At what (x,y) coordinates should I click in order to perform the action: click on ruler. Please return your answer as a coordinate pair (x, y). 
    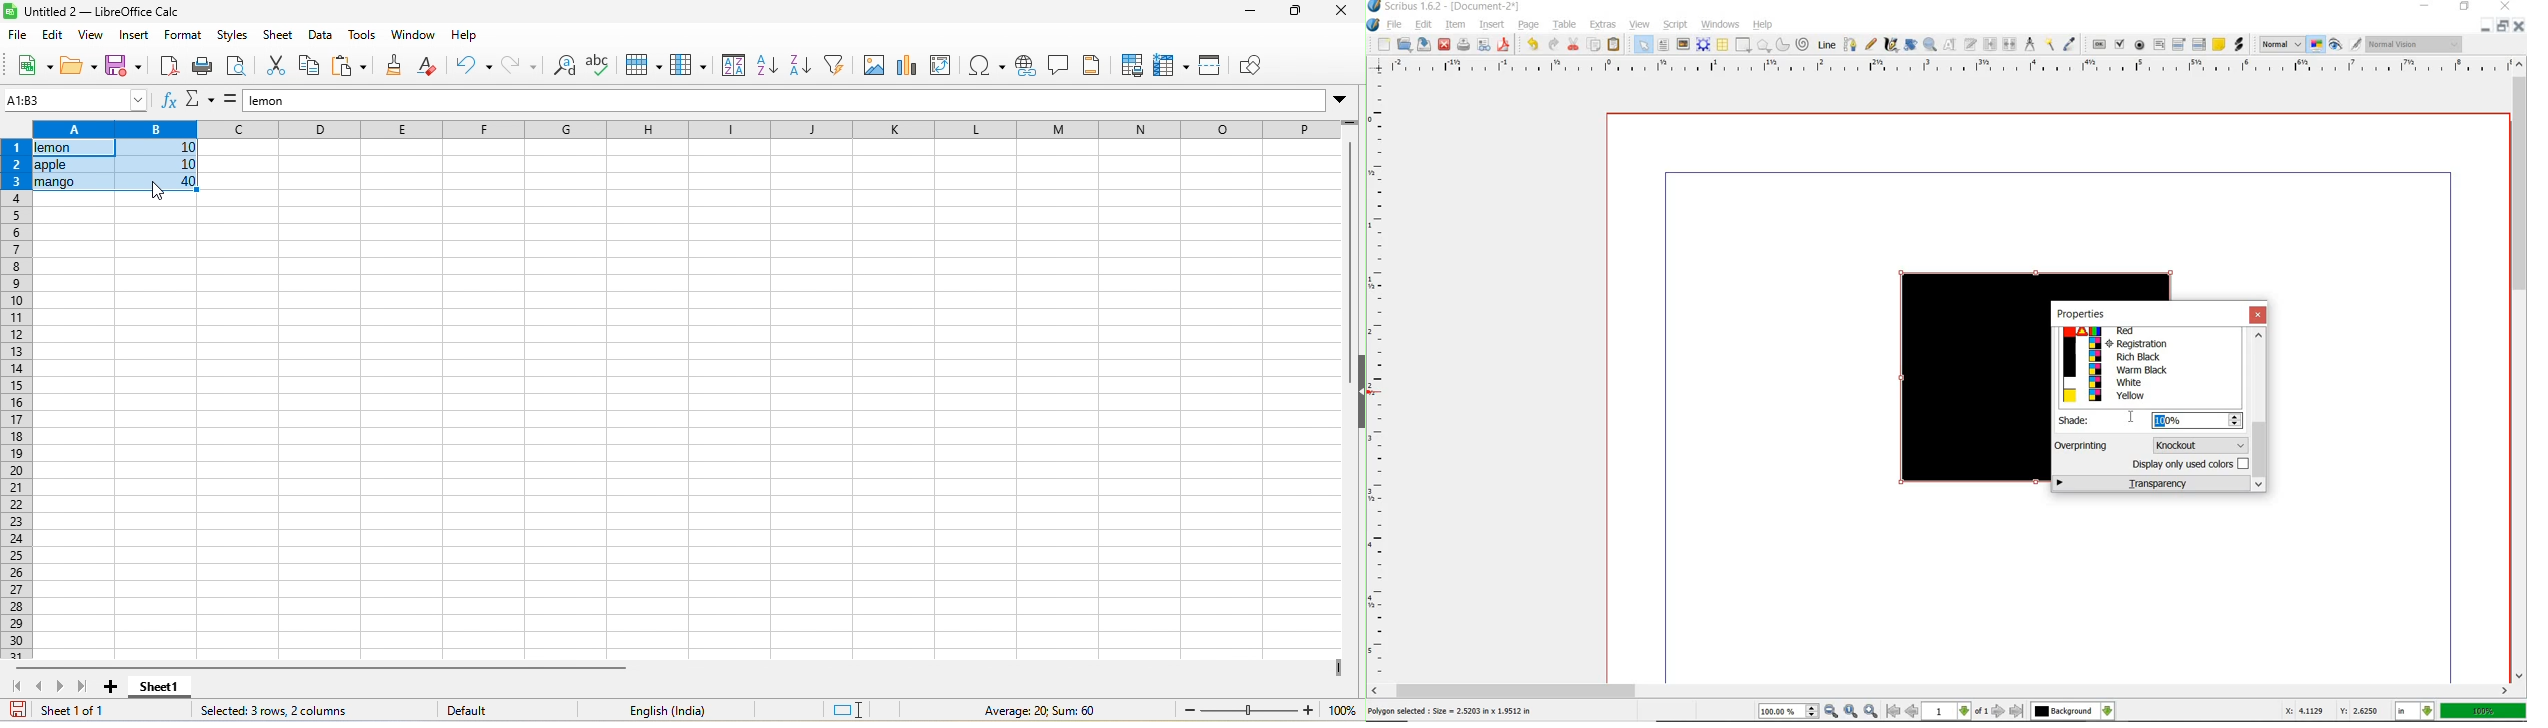
    Looking at the image, I should click on (1945, 67).